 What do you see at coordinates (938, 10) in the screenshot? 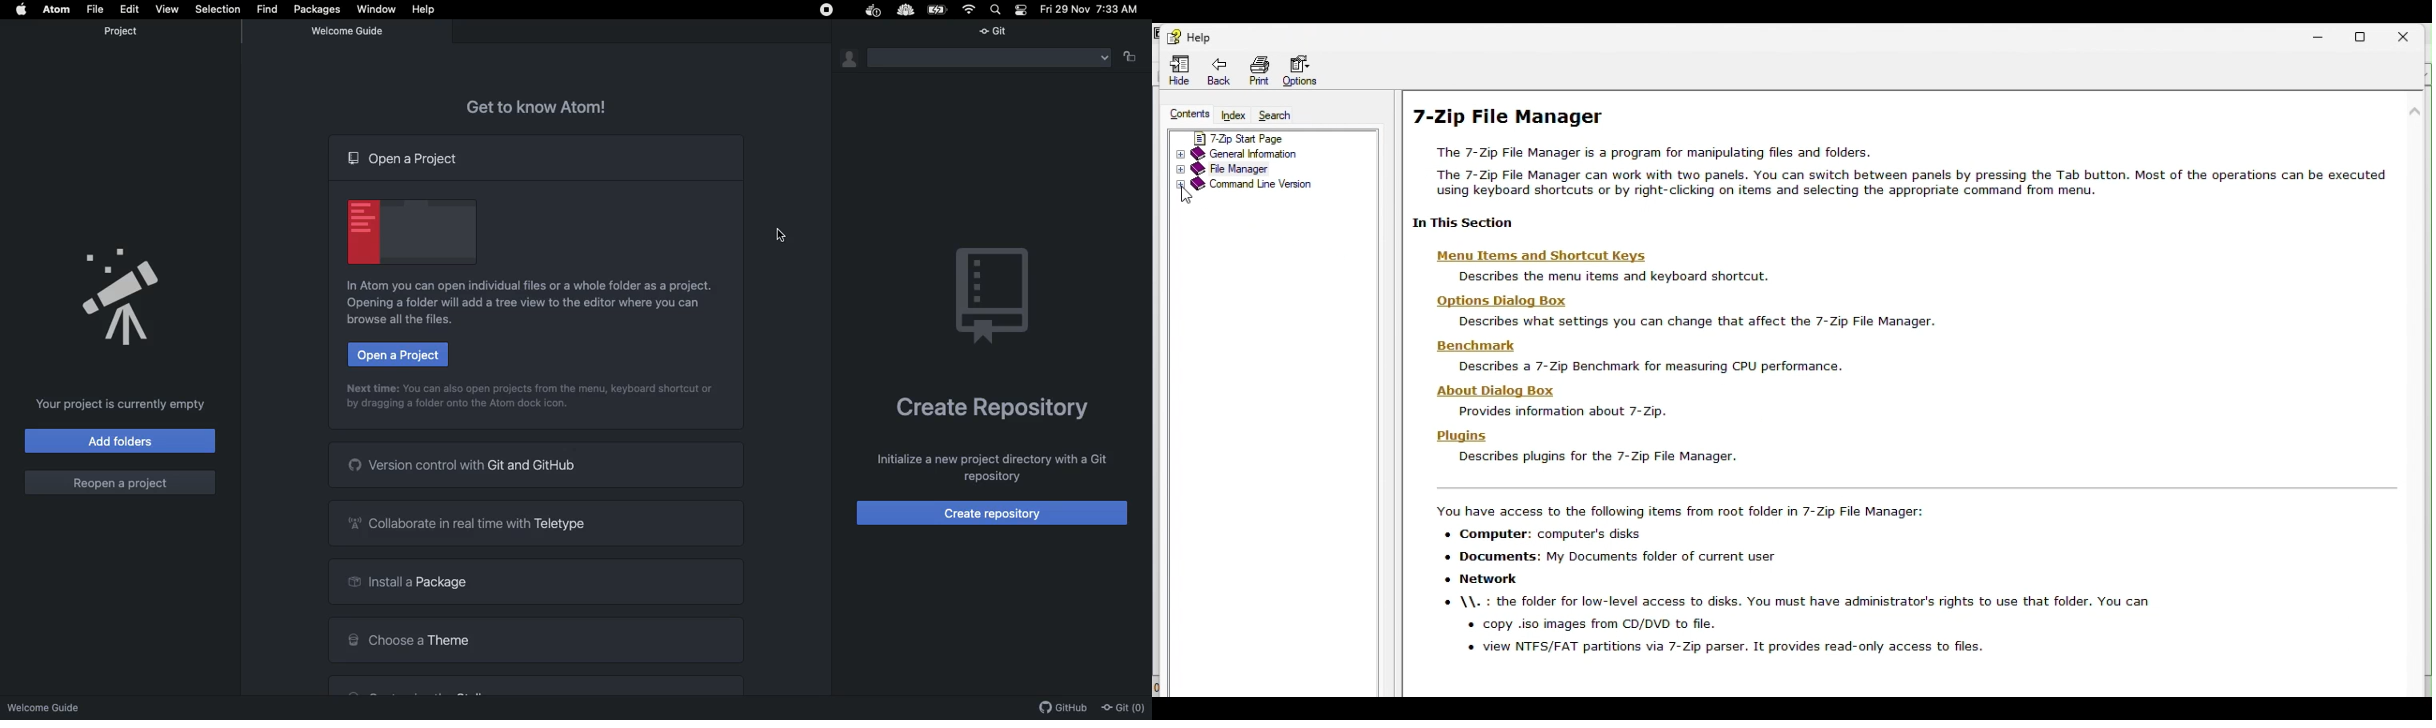
I see `Charge` at bounding box center [938, 10].